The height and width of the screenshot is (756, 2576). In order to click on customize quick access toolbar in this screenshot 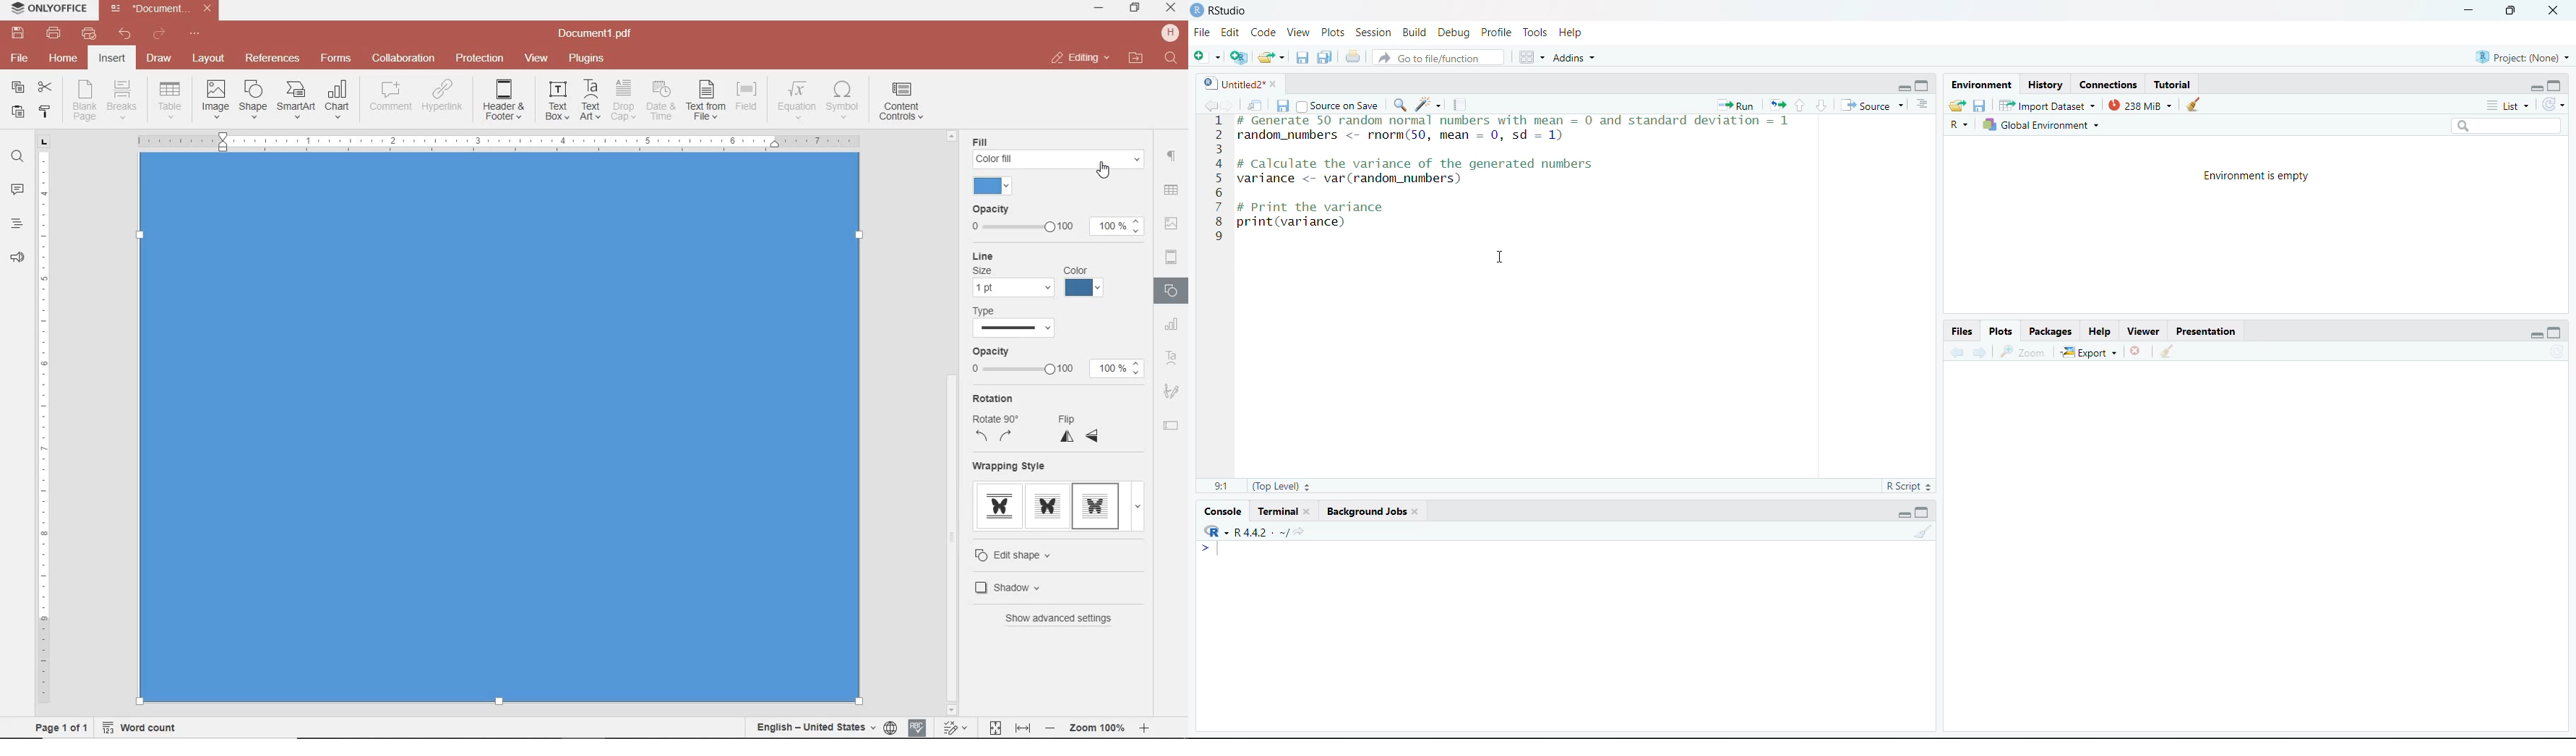, I will do `click(195, 34)`.